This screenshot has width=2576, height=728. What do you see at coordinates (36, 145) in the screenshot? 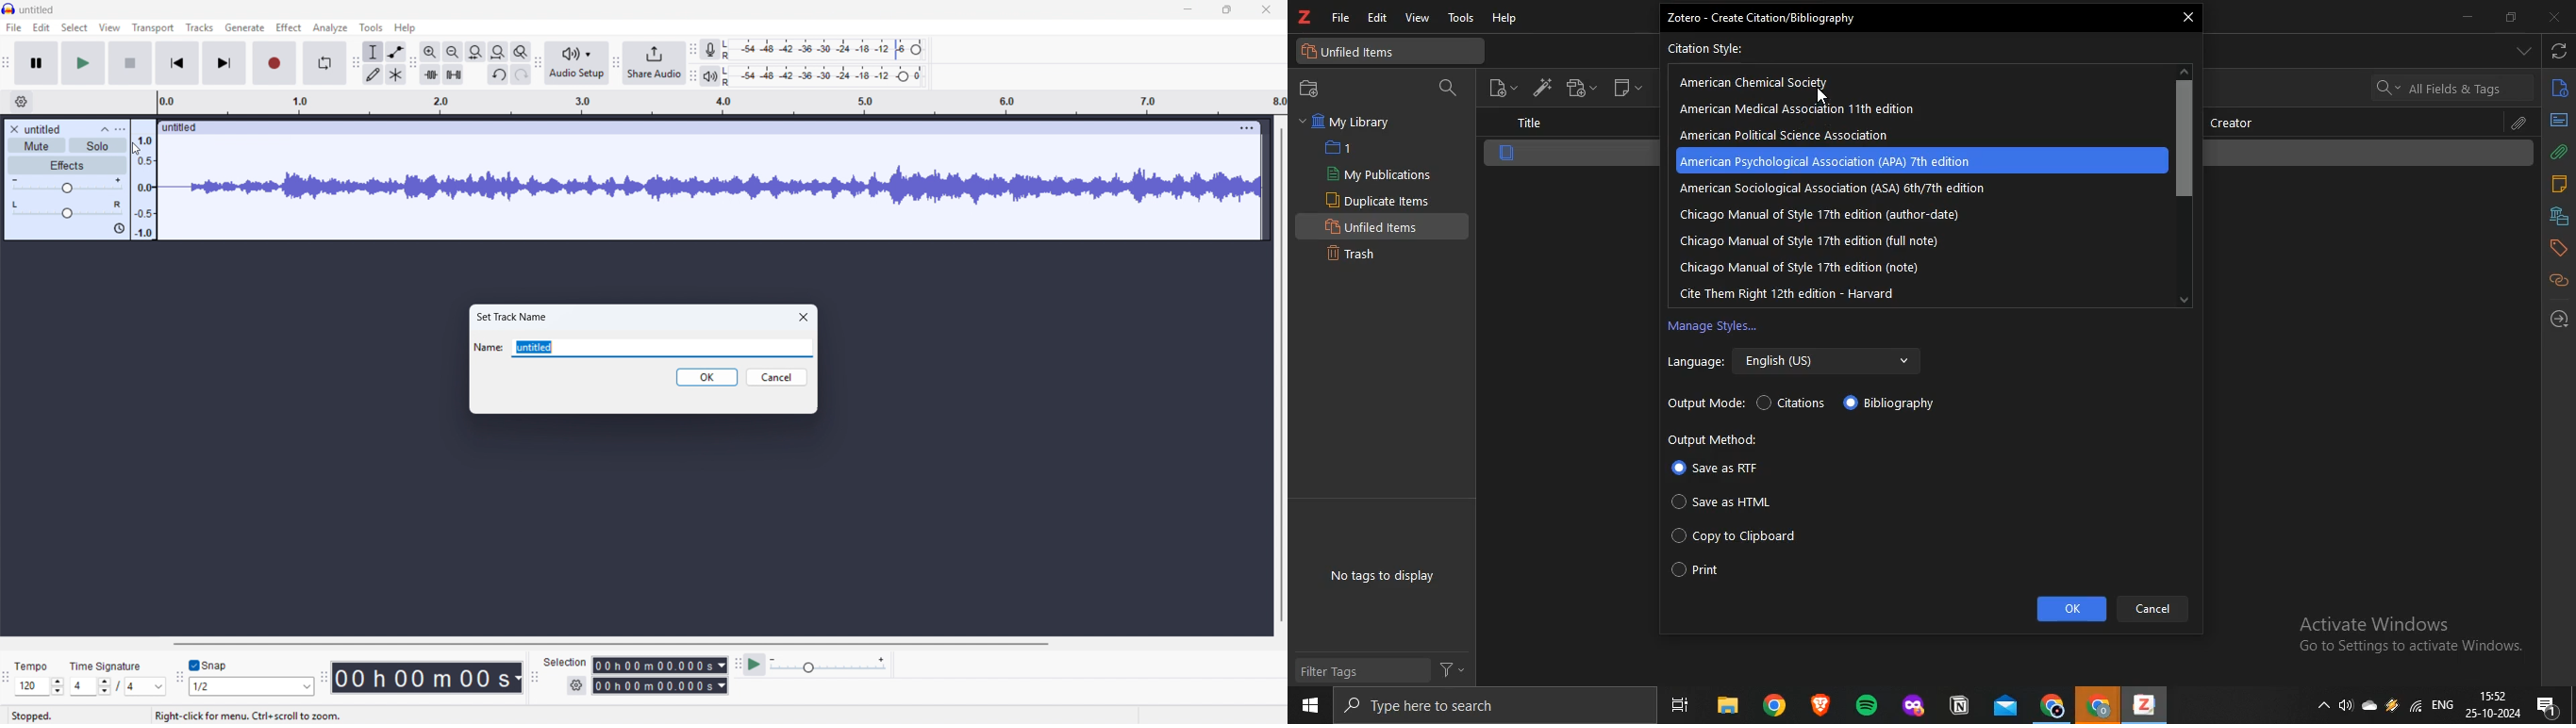
I see `mute ` at bounding box center [36, 145].